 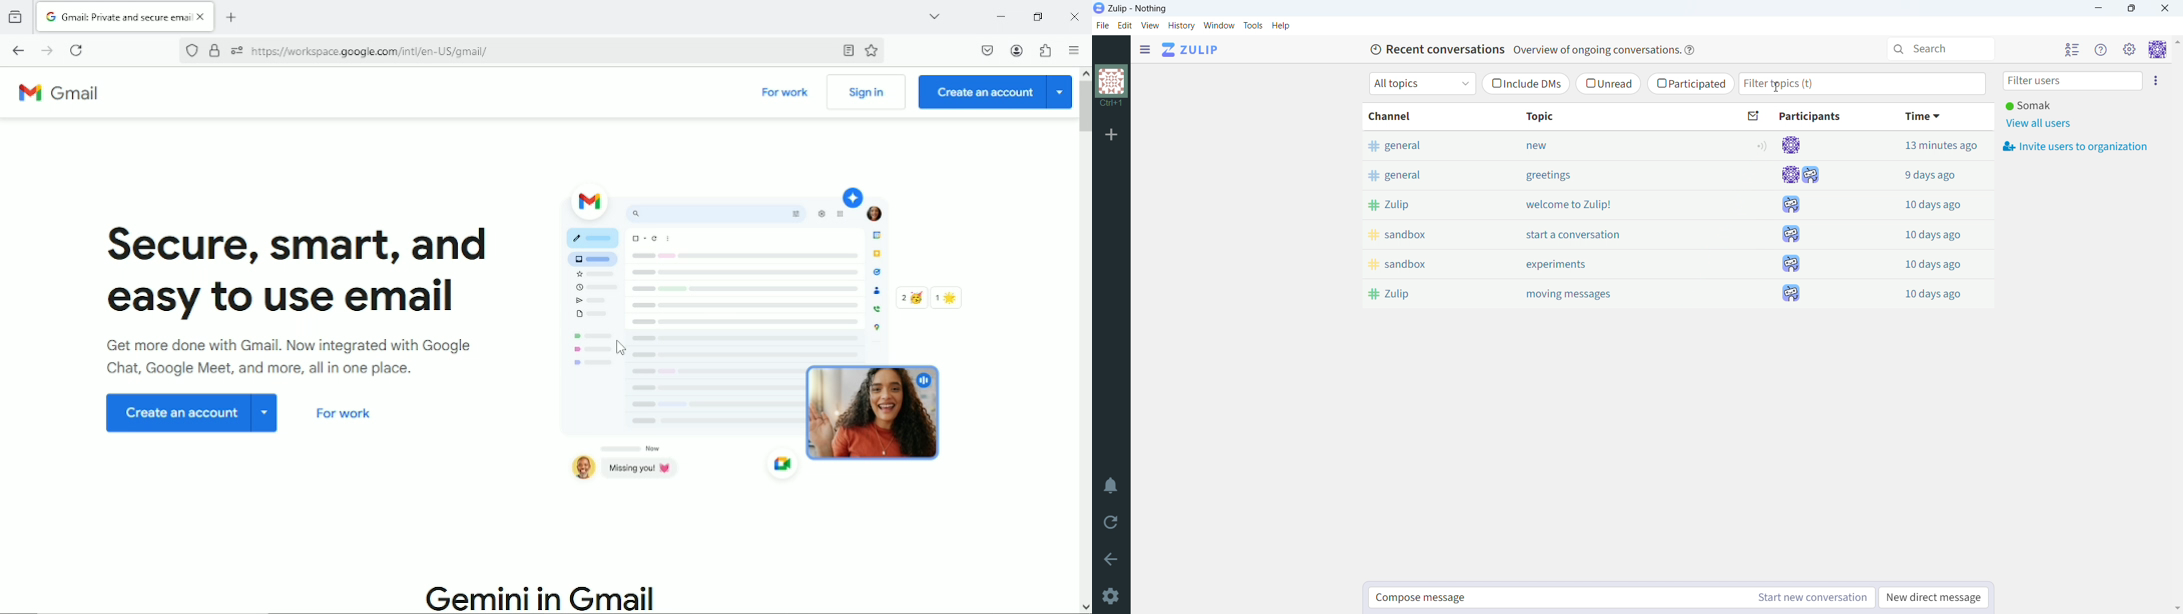 I want to click on new direct message, so click(x=1934, y=598).